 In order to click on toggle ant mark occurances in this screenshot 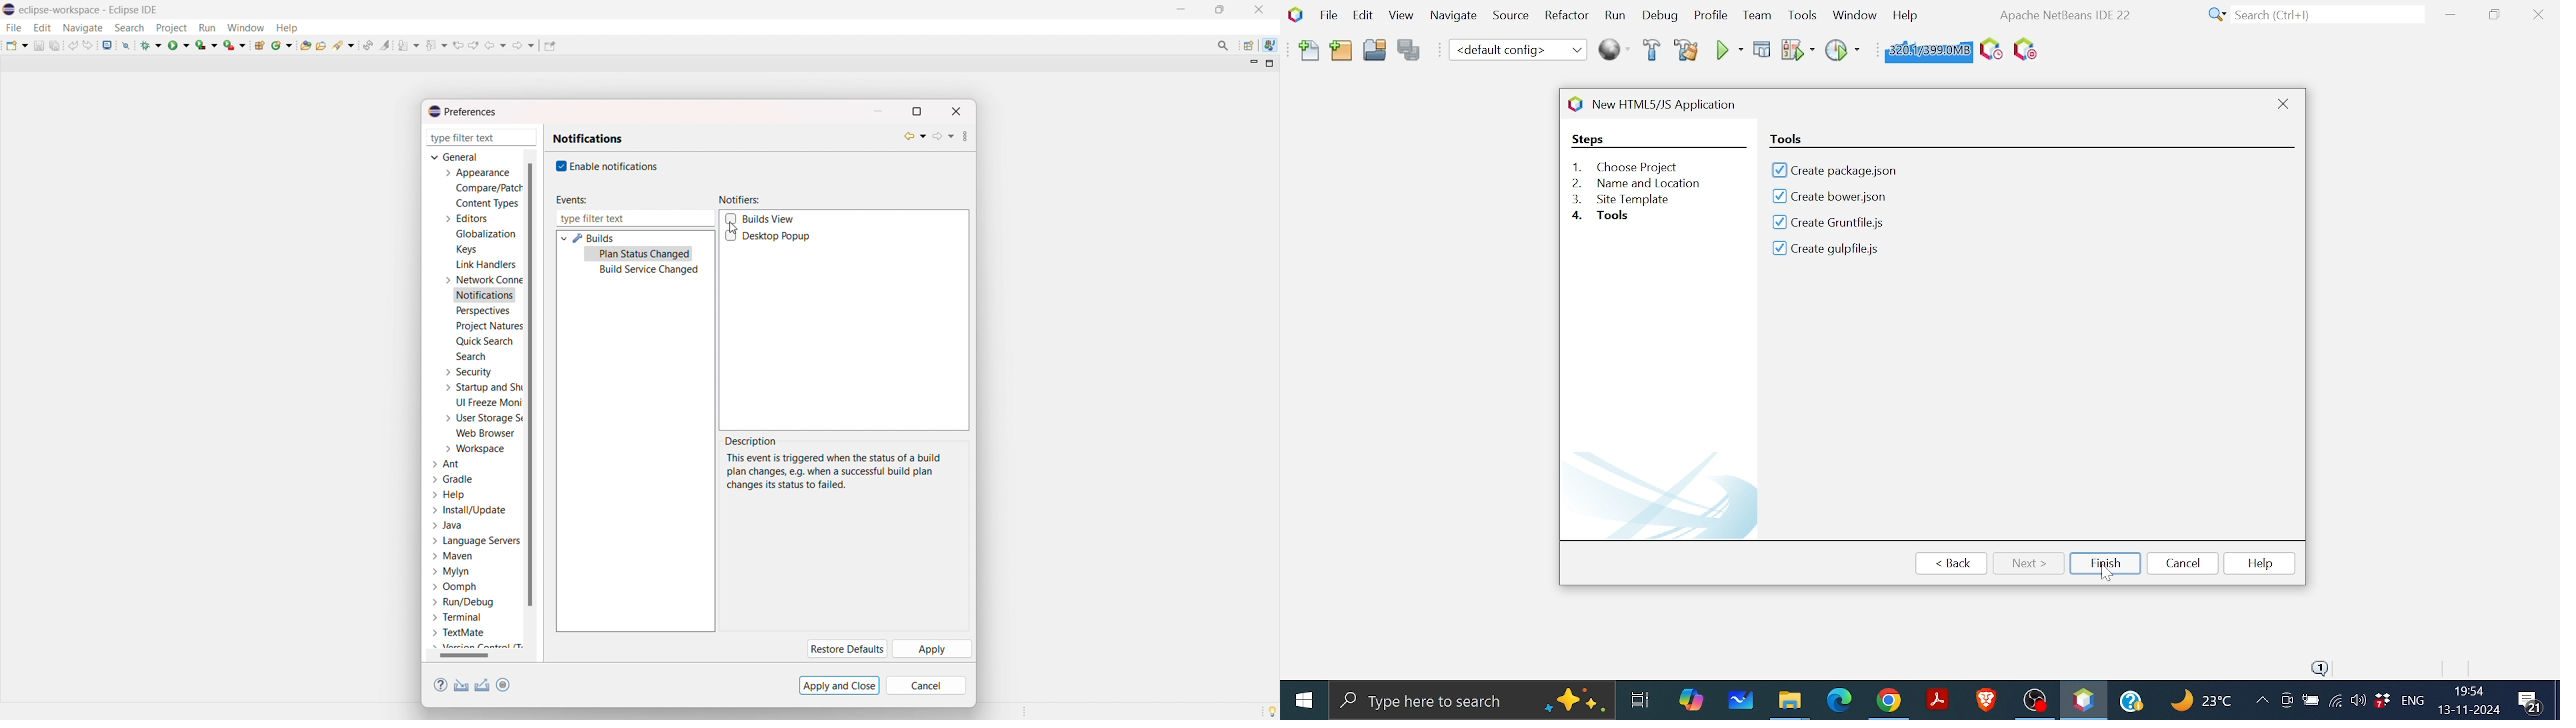, I will do `click(385, 45)`.